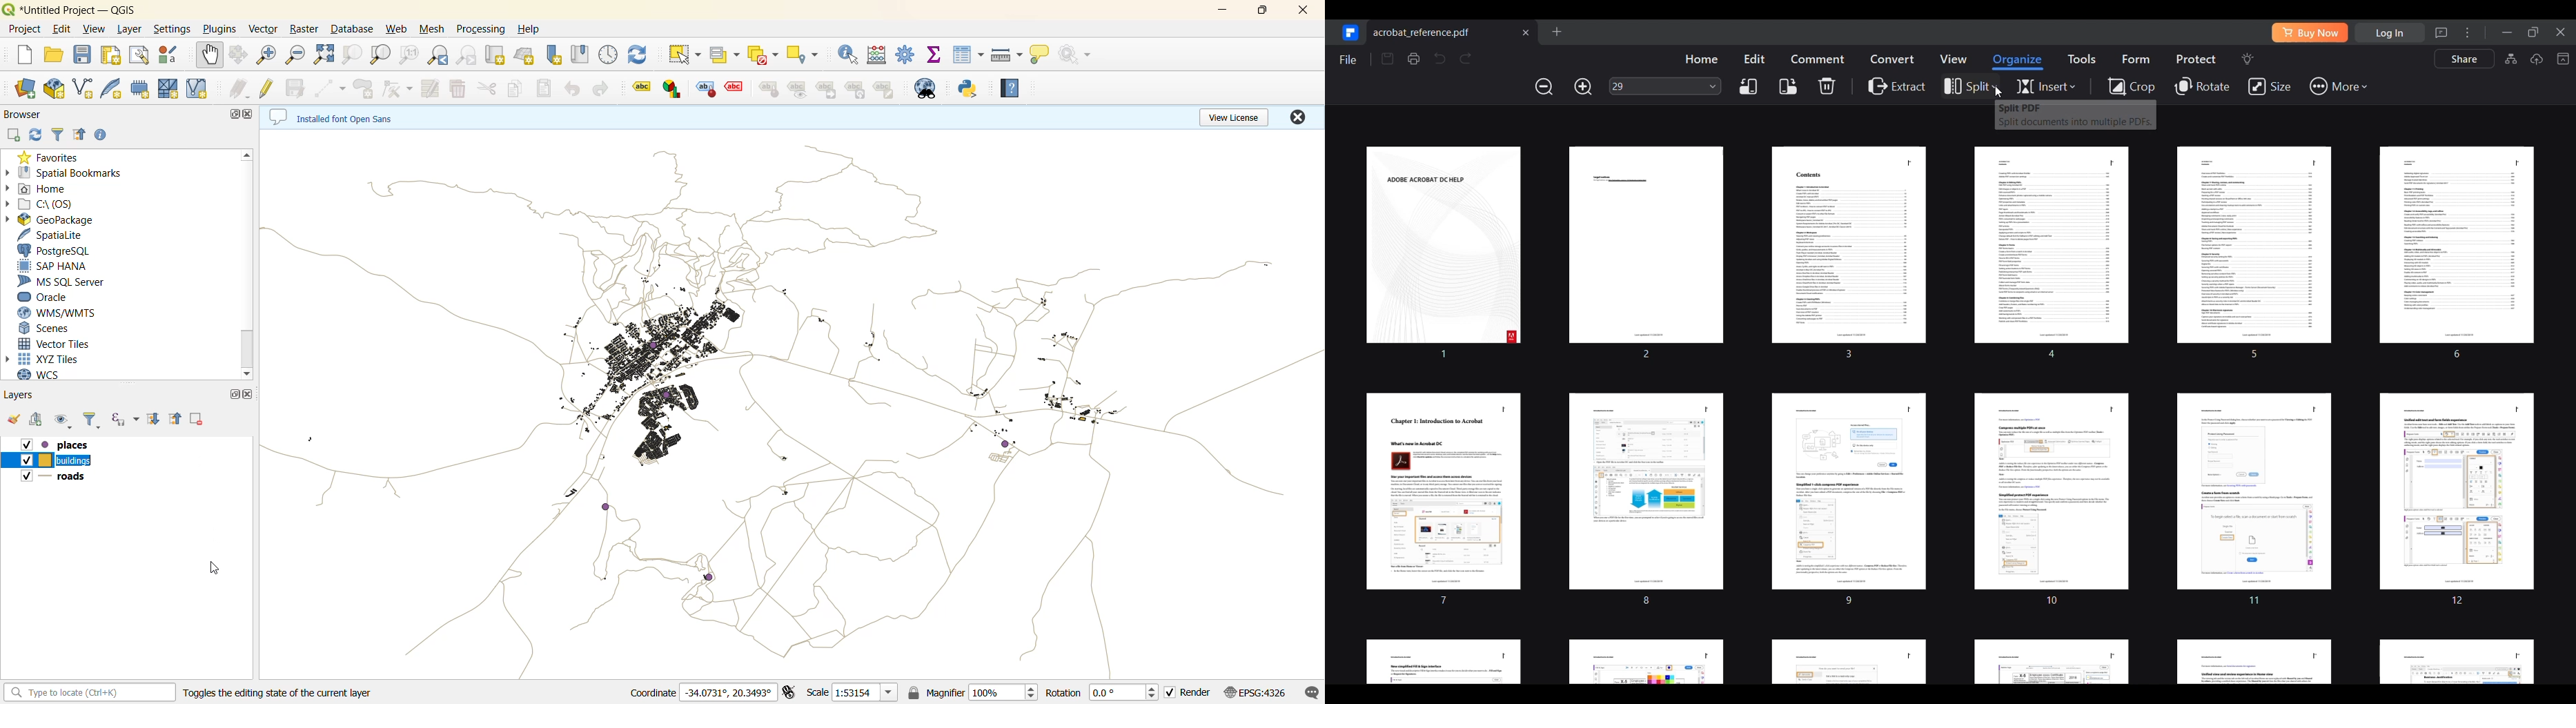 Image resolution: width=2576 pixels, height=728 pixels. Describe the element at coordinates (249, 113) in the screenshot. I see `close` at that location.